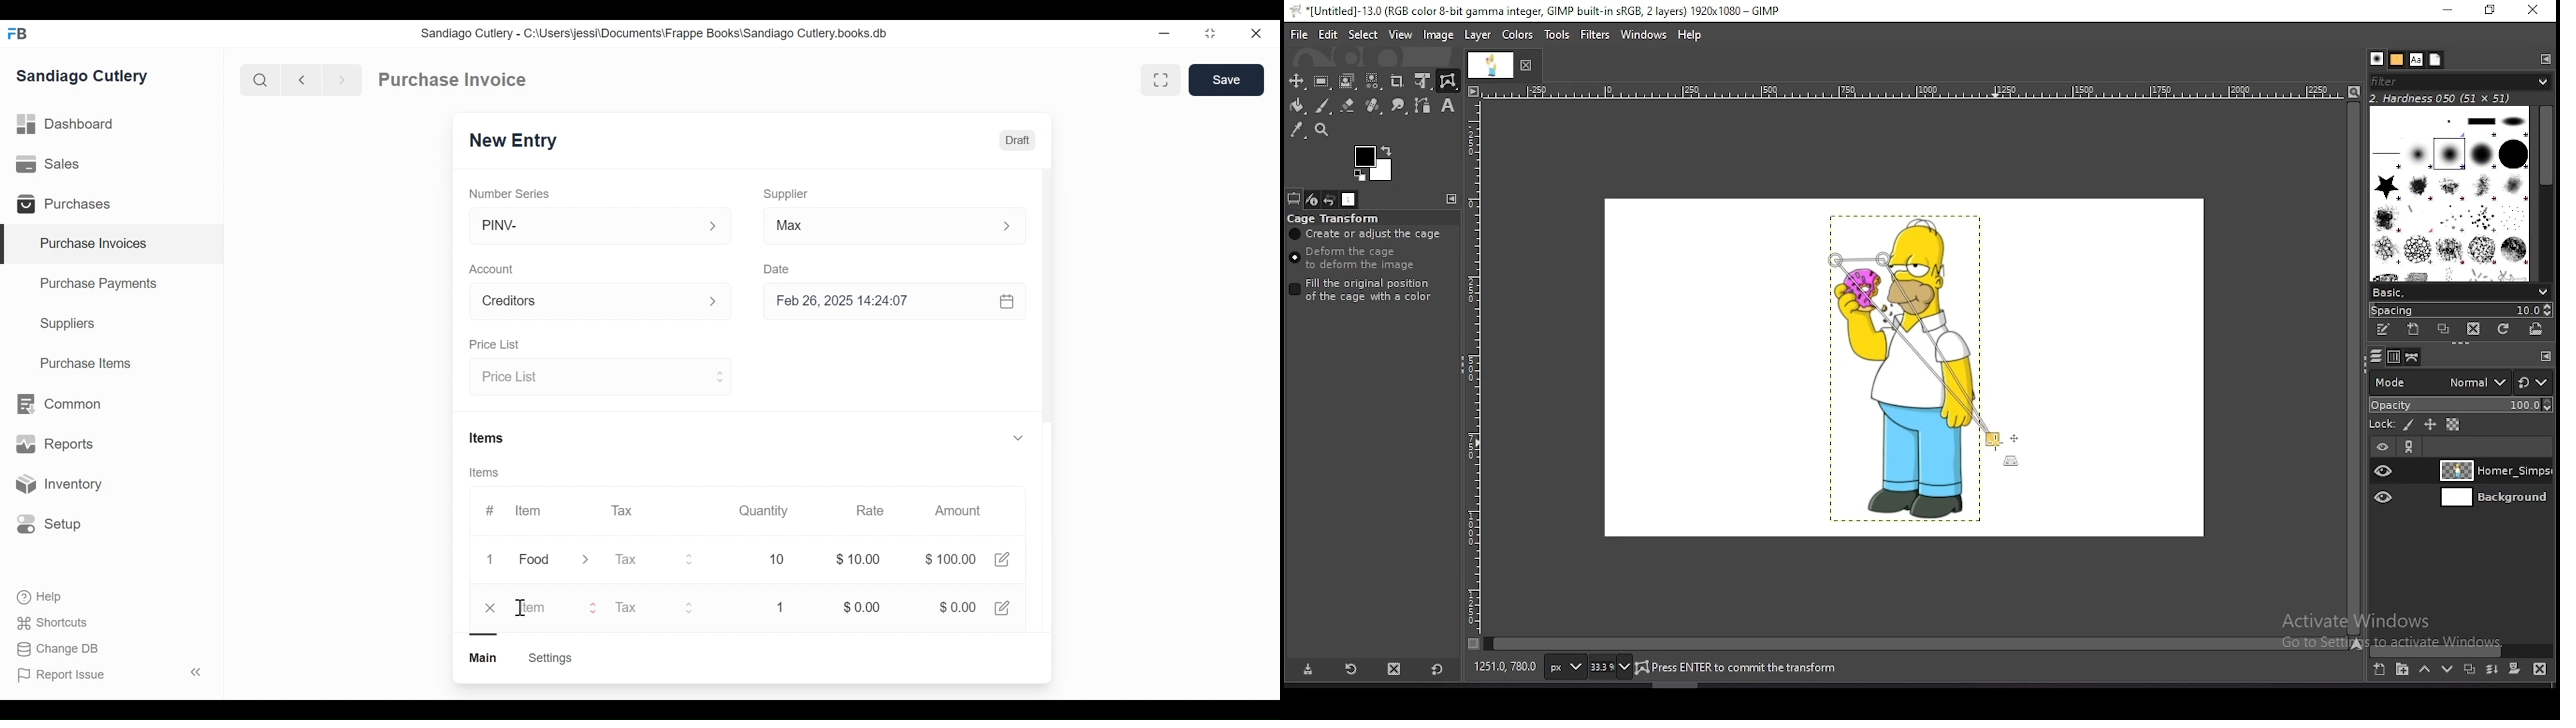 The height and width of the screenshot is (728, 2576). What do you see at coordinates (57, 404) in the screenshot?
I see `Common` at bounding box center [57, 404].